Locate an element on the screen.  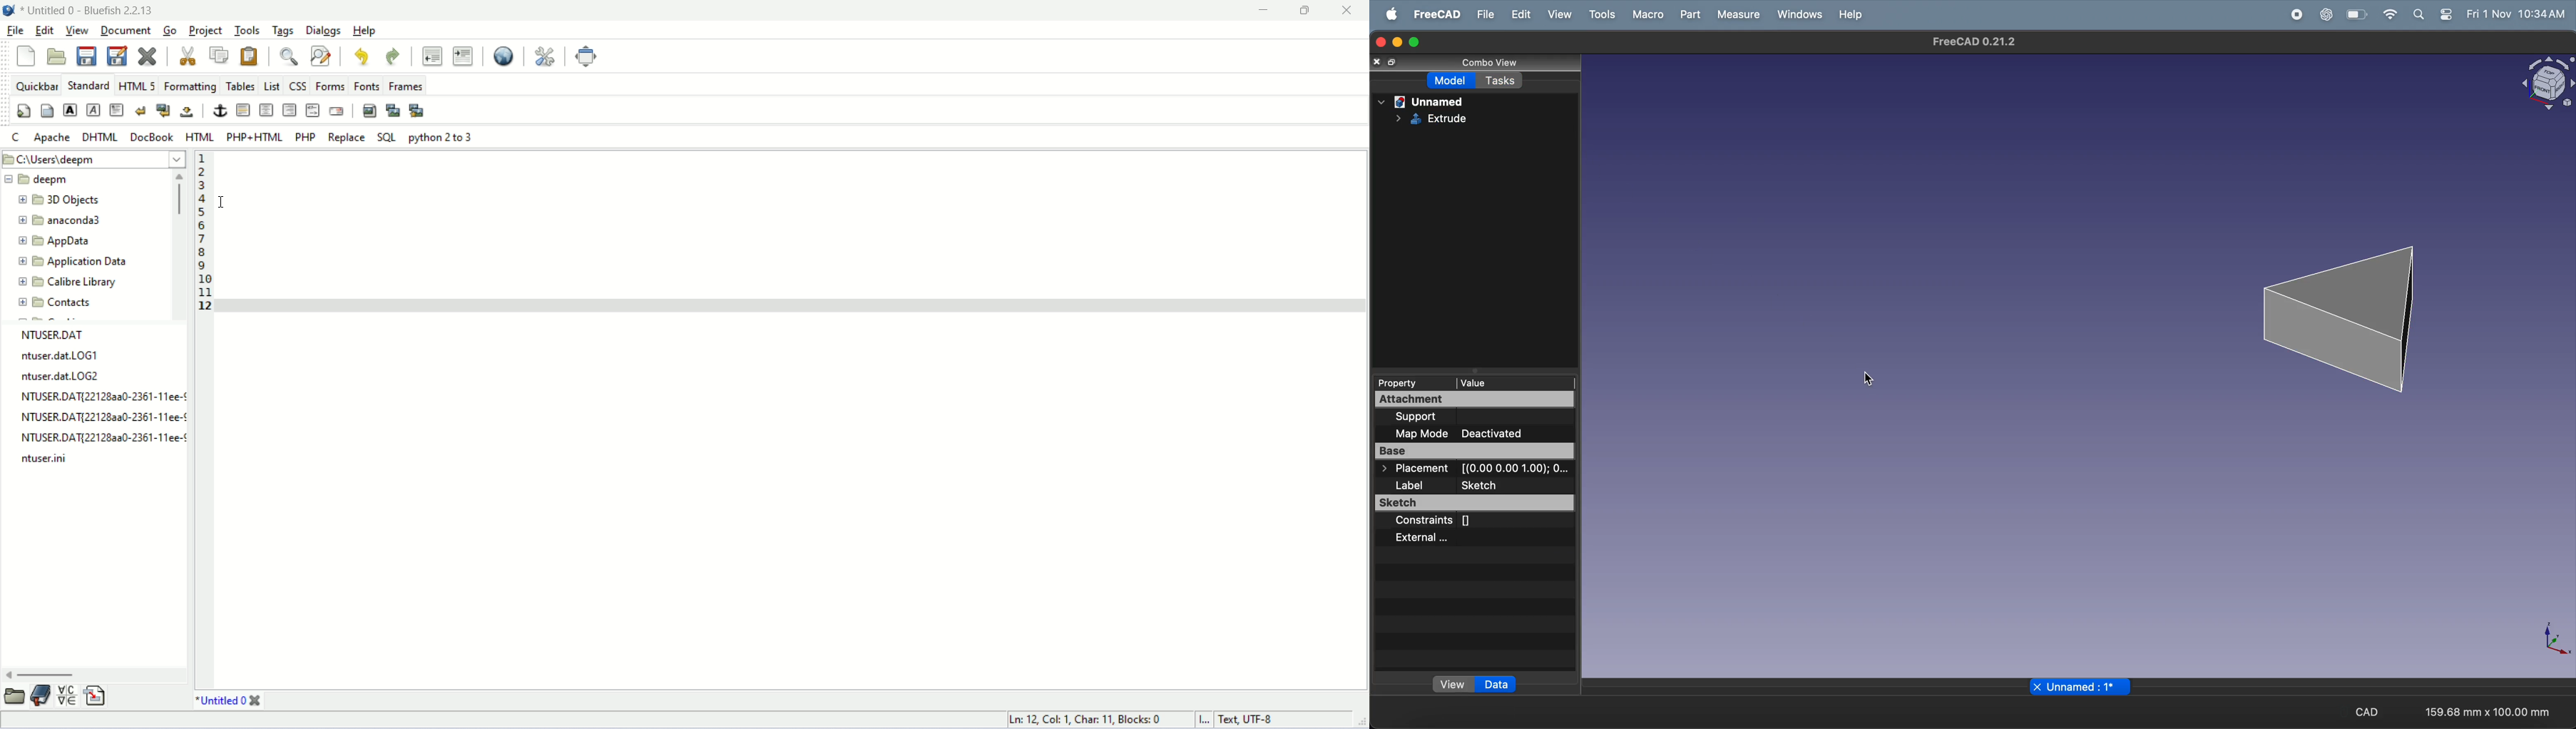
view is located at coordinates (75, 29).